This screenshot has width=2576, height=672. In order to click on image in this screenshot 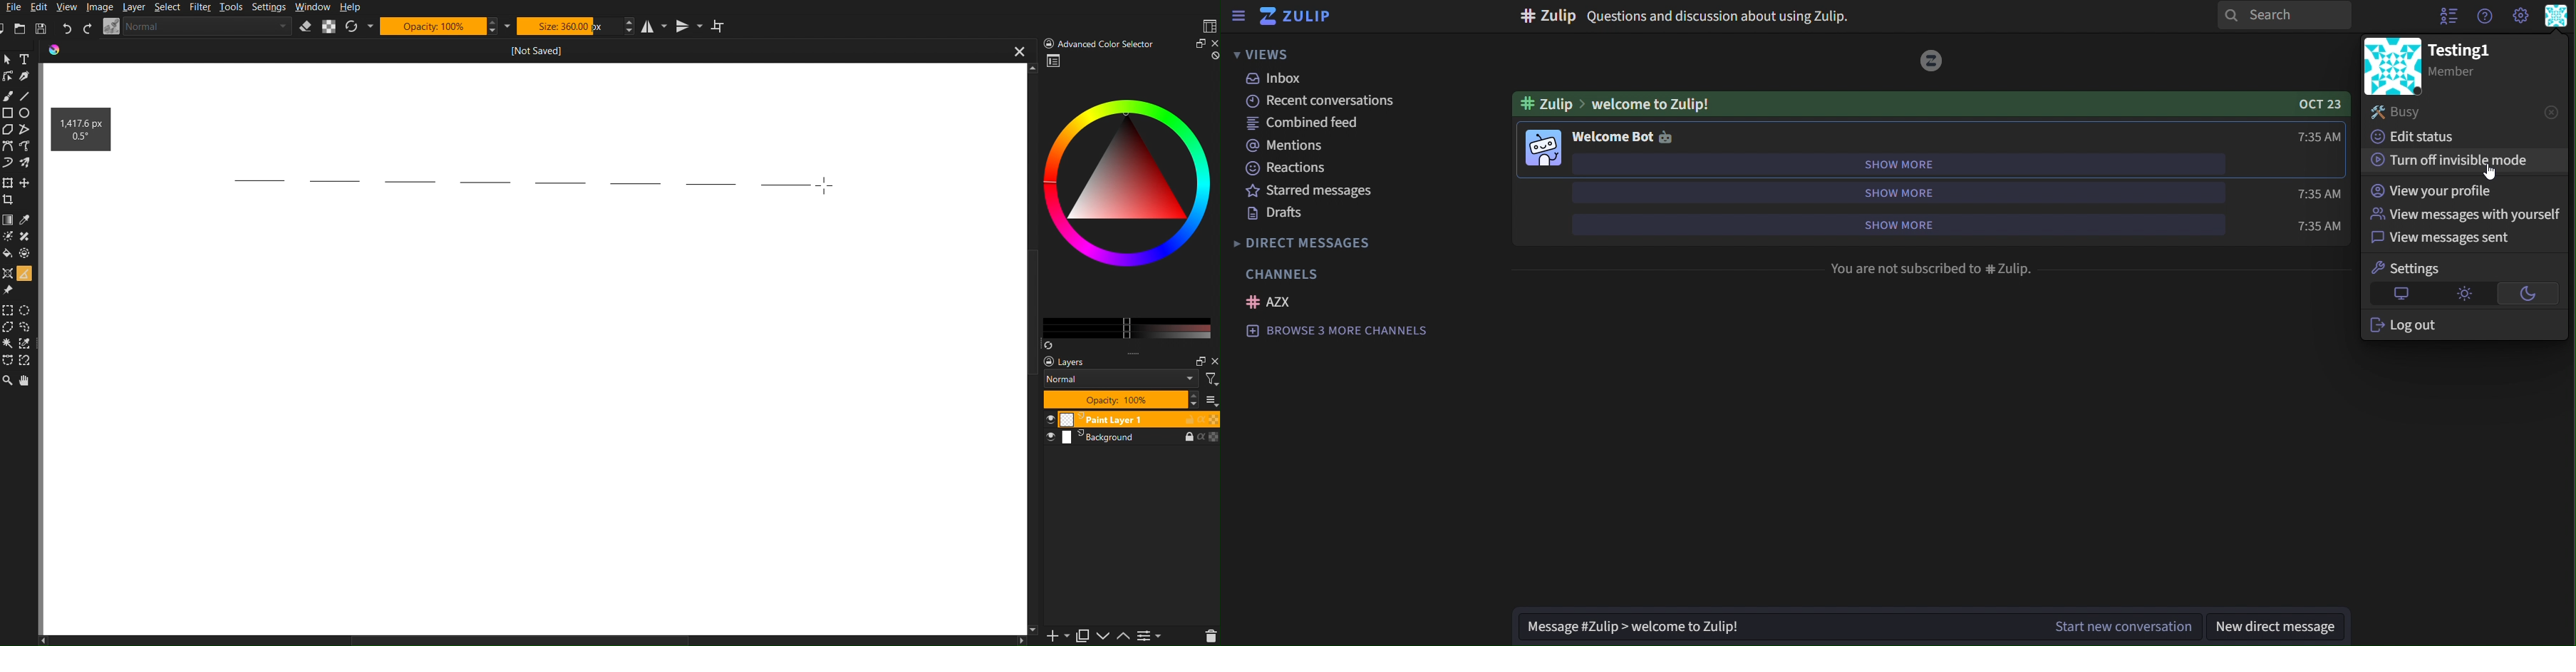, I will do `click(1933, 59)`.